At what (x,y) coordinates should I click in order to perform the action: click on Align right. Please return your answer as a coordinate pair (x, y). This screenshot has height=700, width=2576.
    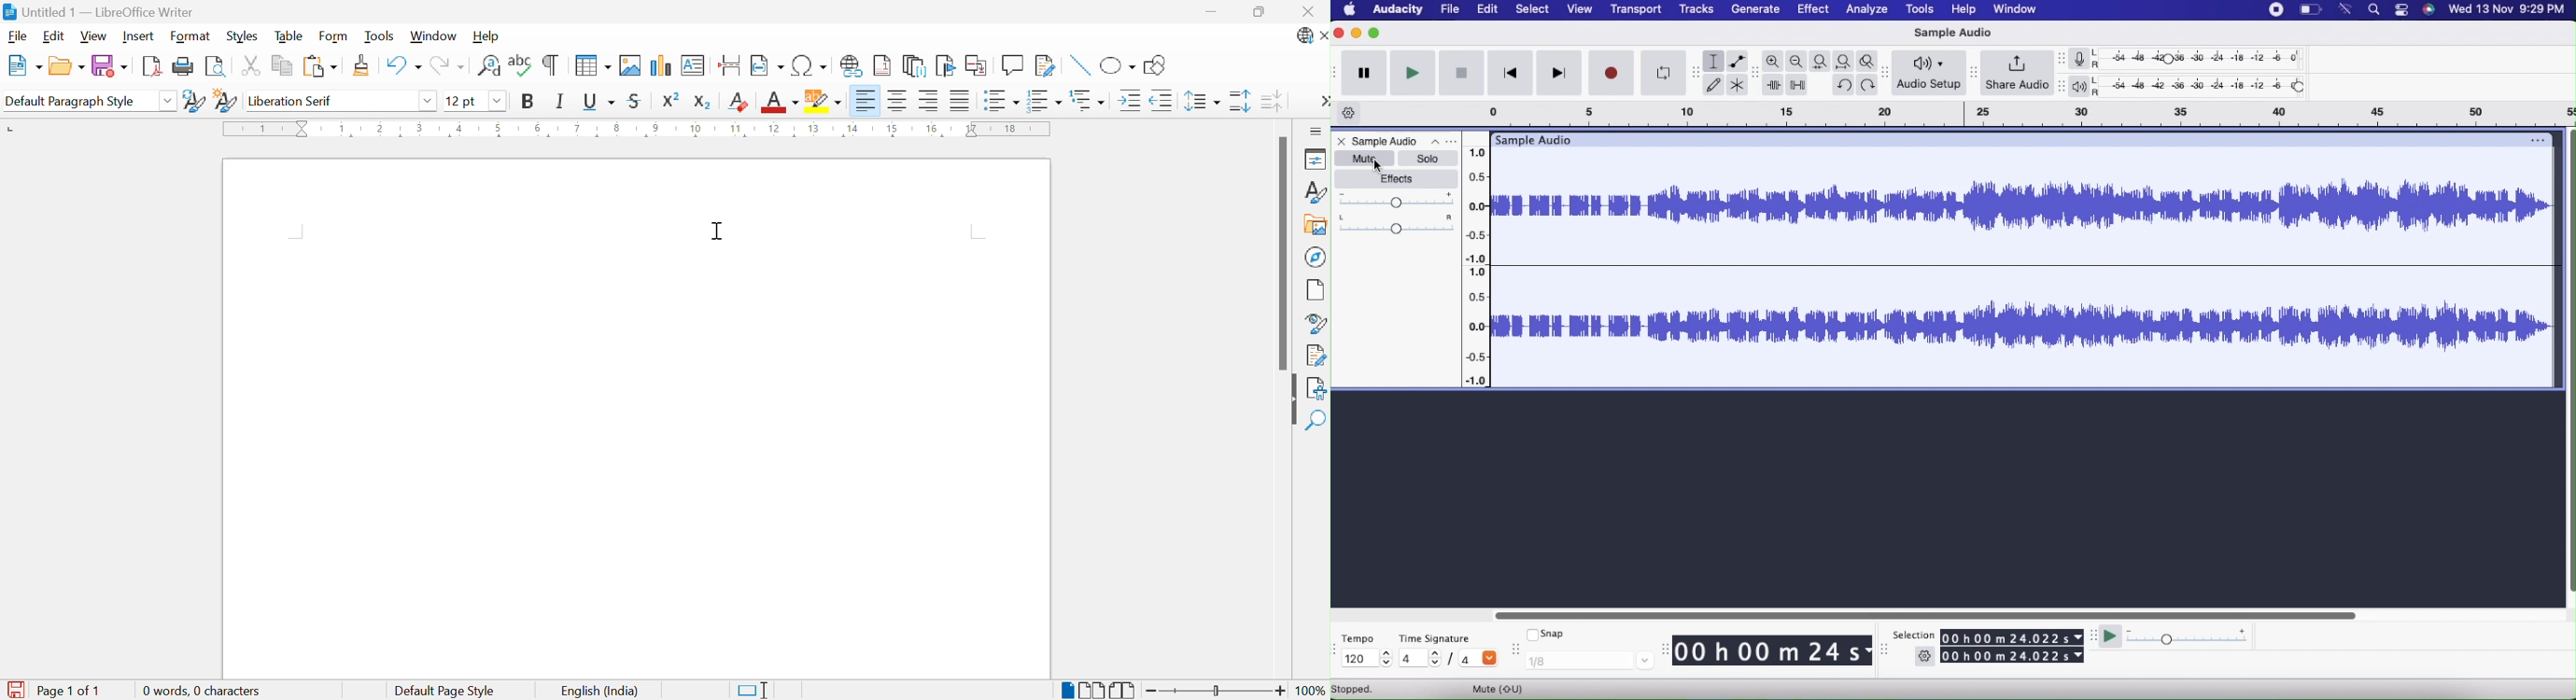
    Looking at the image, I should click on (929, 101).